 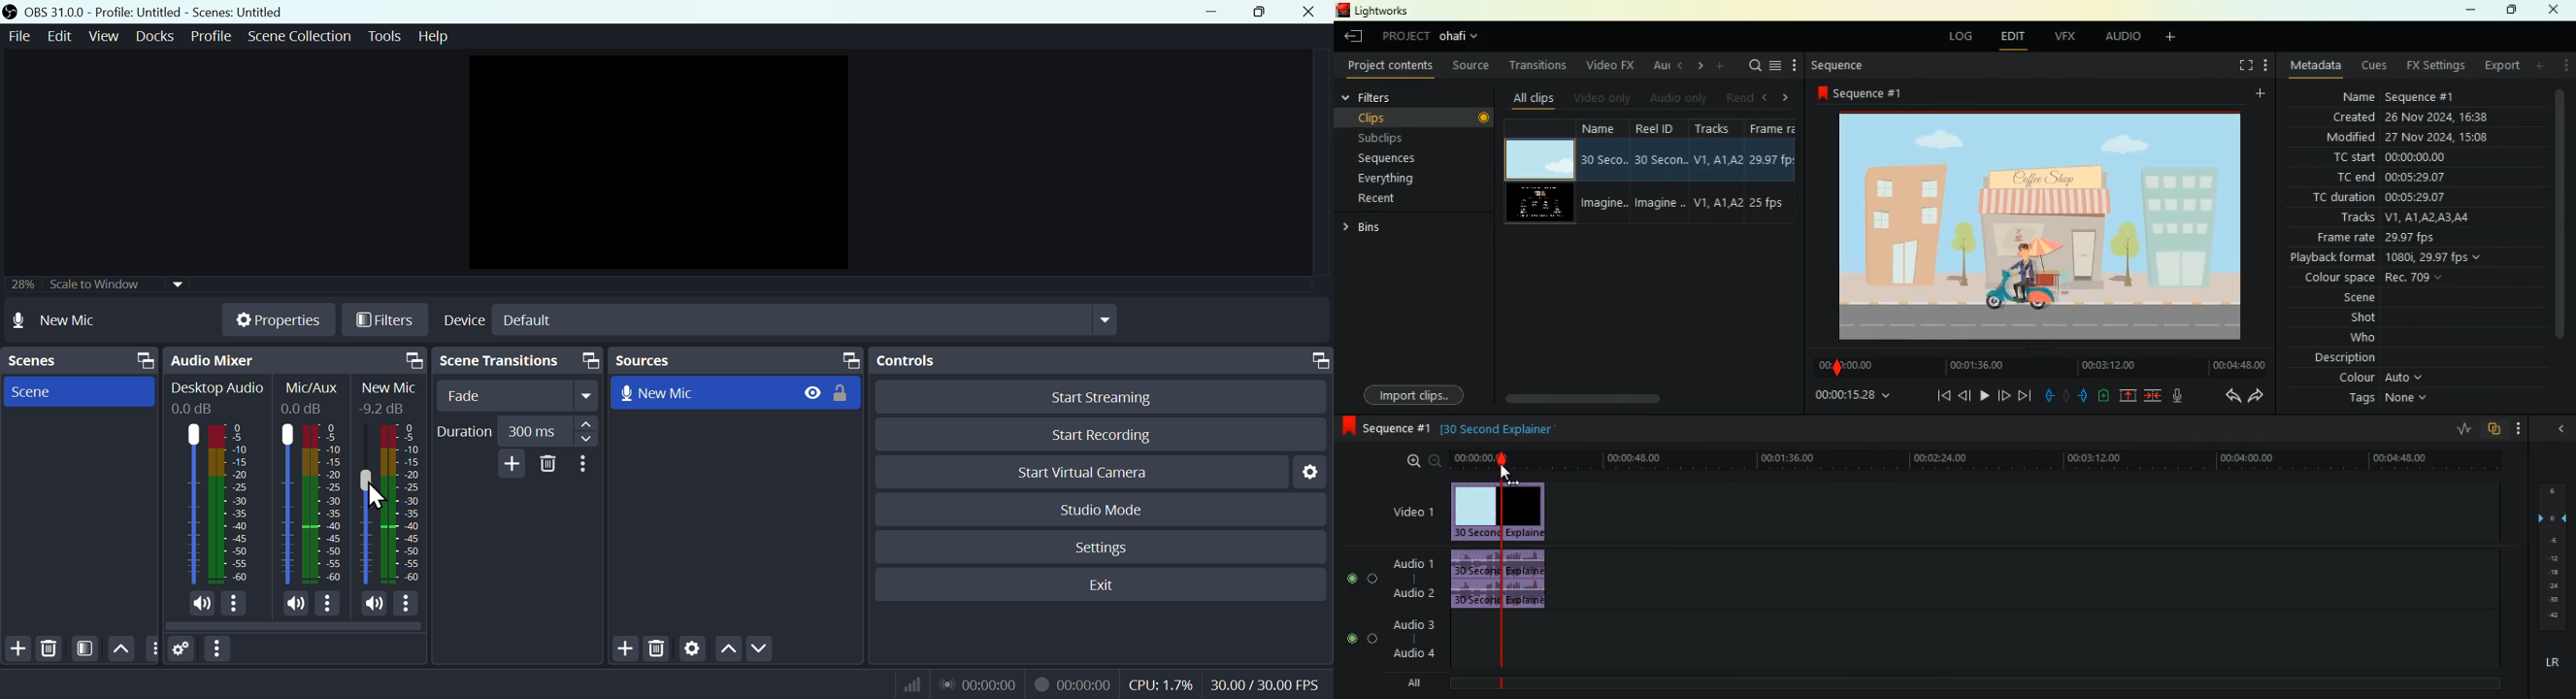 What do you see at coordinates (378, 497) in the screenshot?
I see `Cursor` at bounding box center [378, 497].